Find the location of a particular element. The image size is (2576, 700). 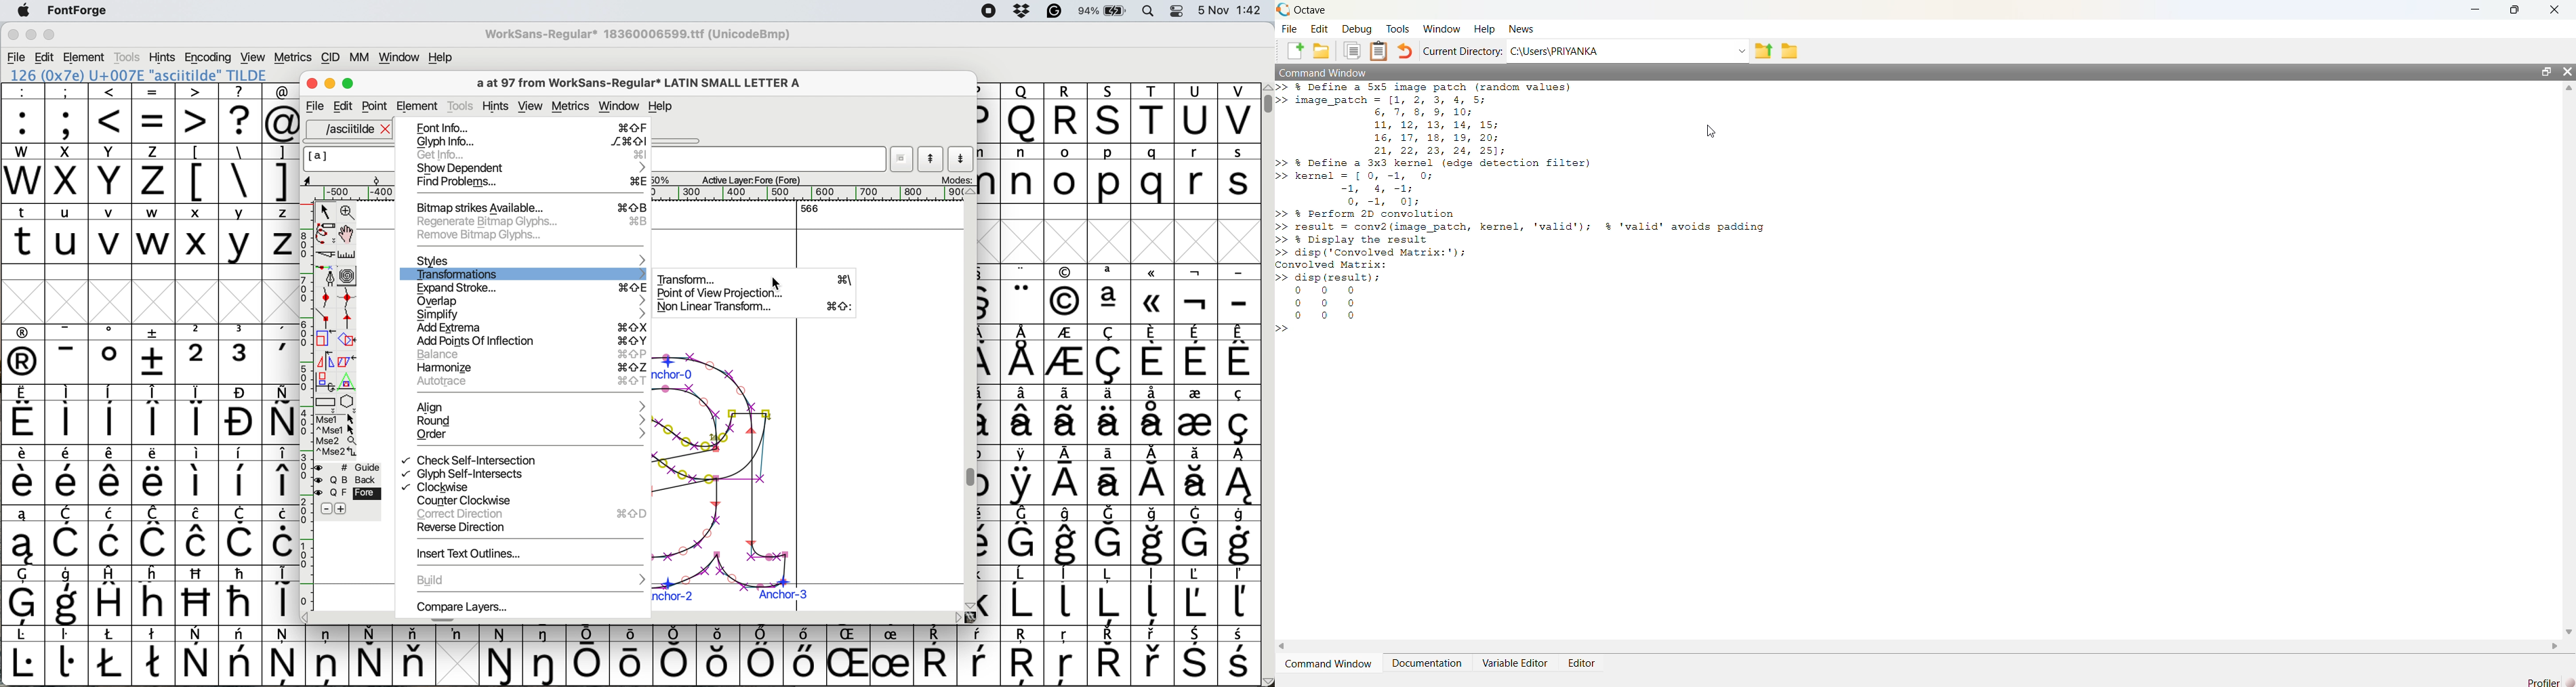

Maximize/Restore is located at coordinates (2542, 71).